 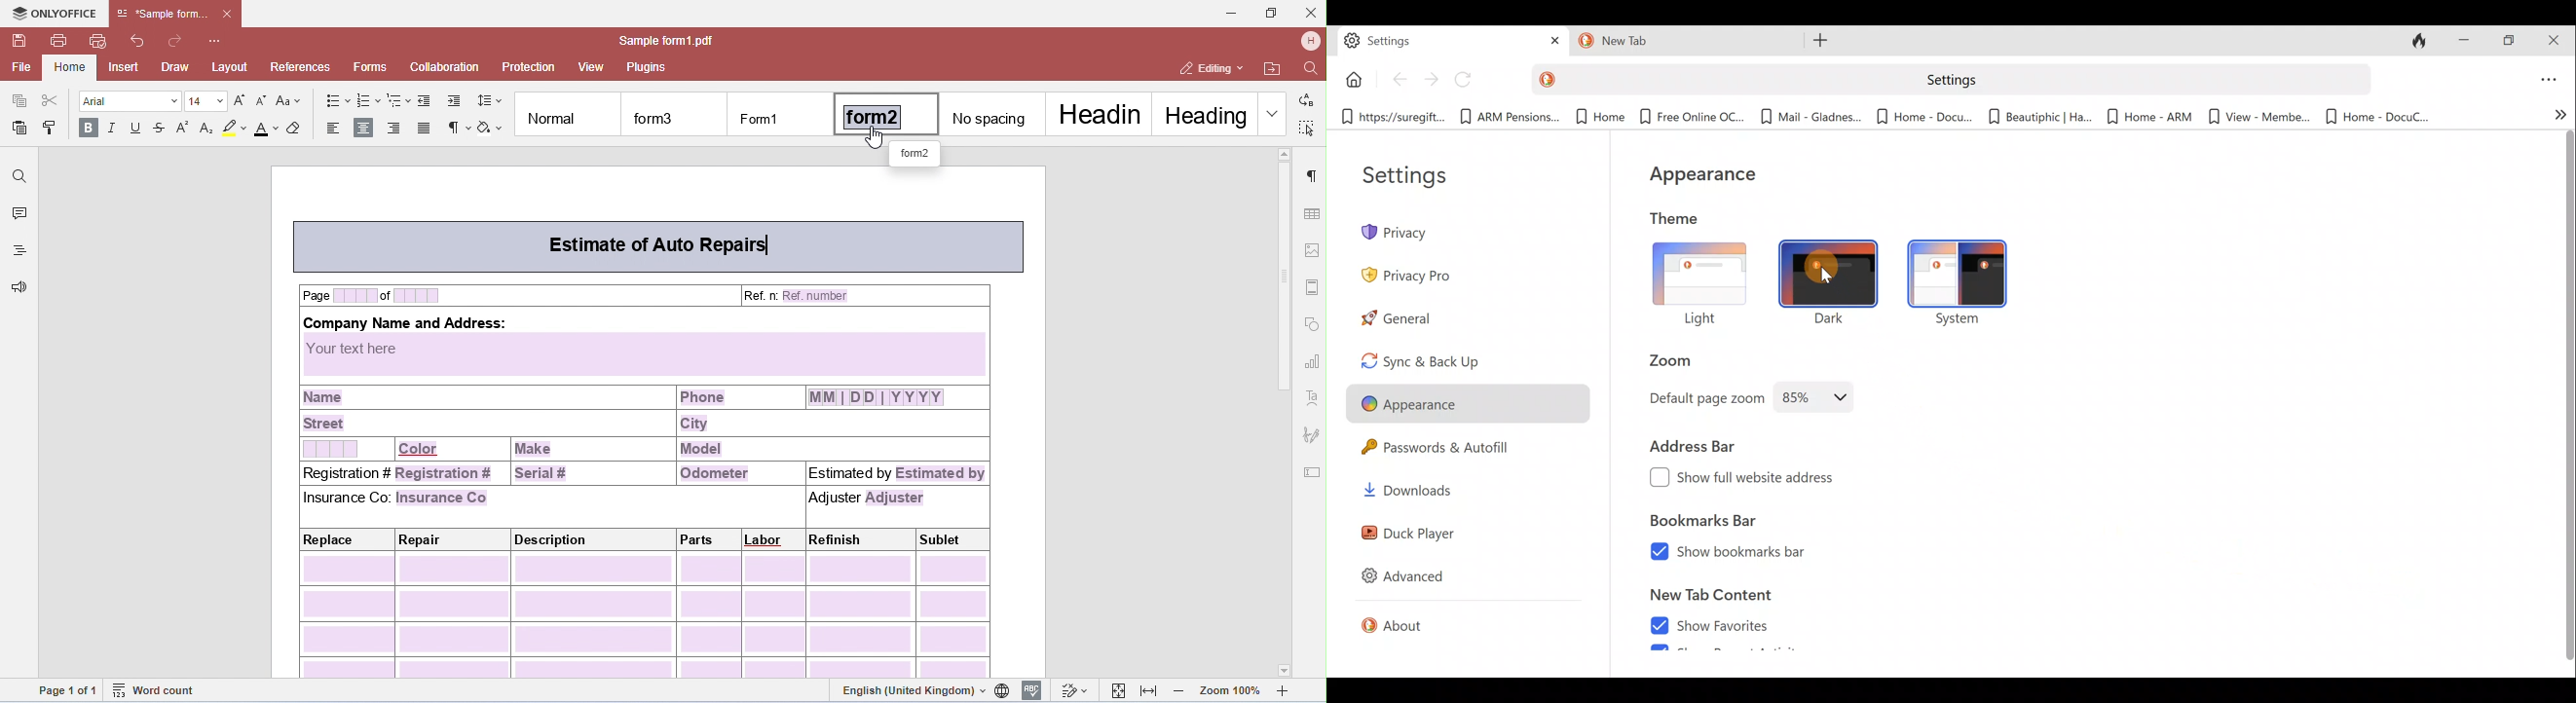 What do you see at coordinates (1925, 115) in the screenshot?
I see `Bookmark 6` at bounding box center [1925, 115].